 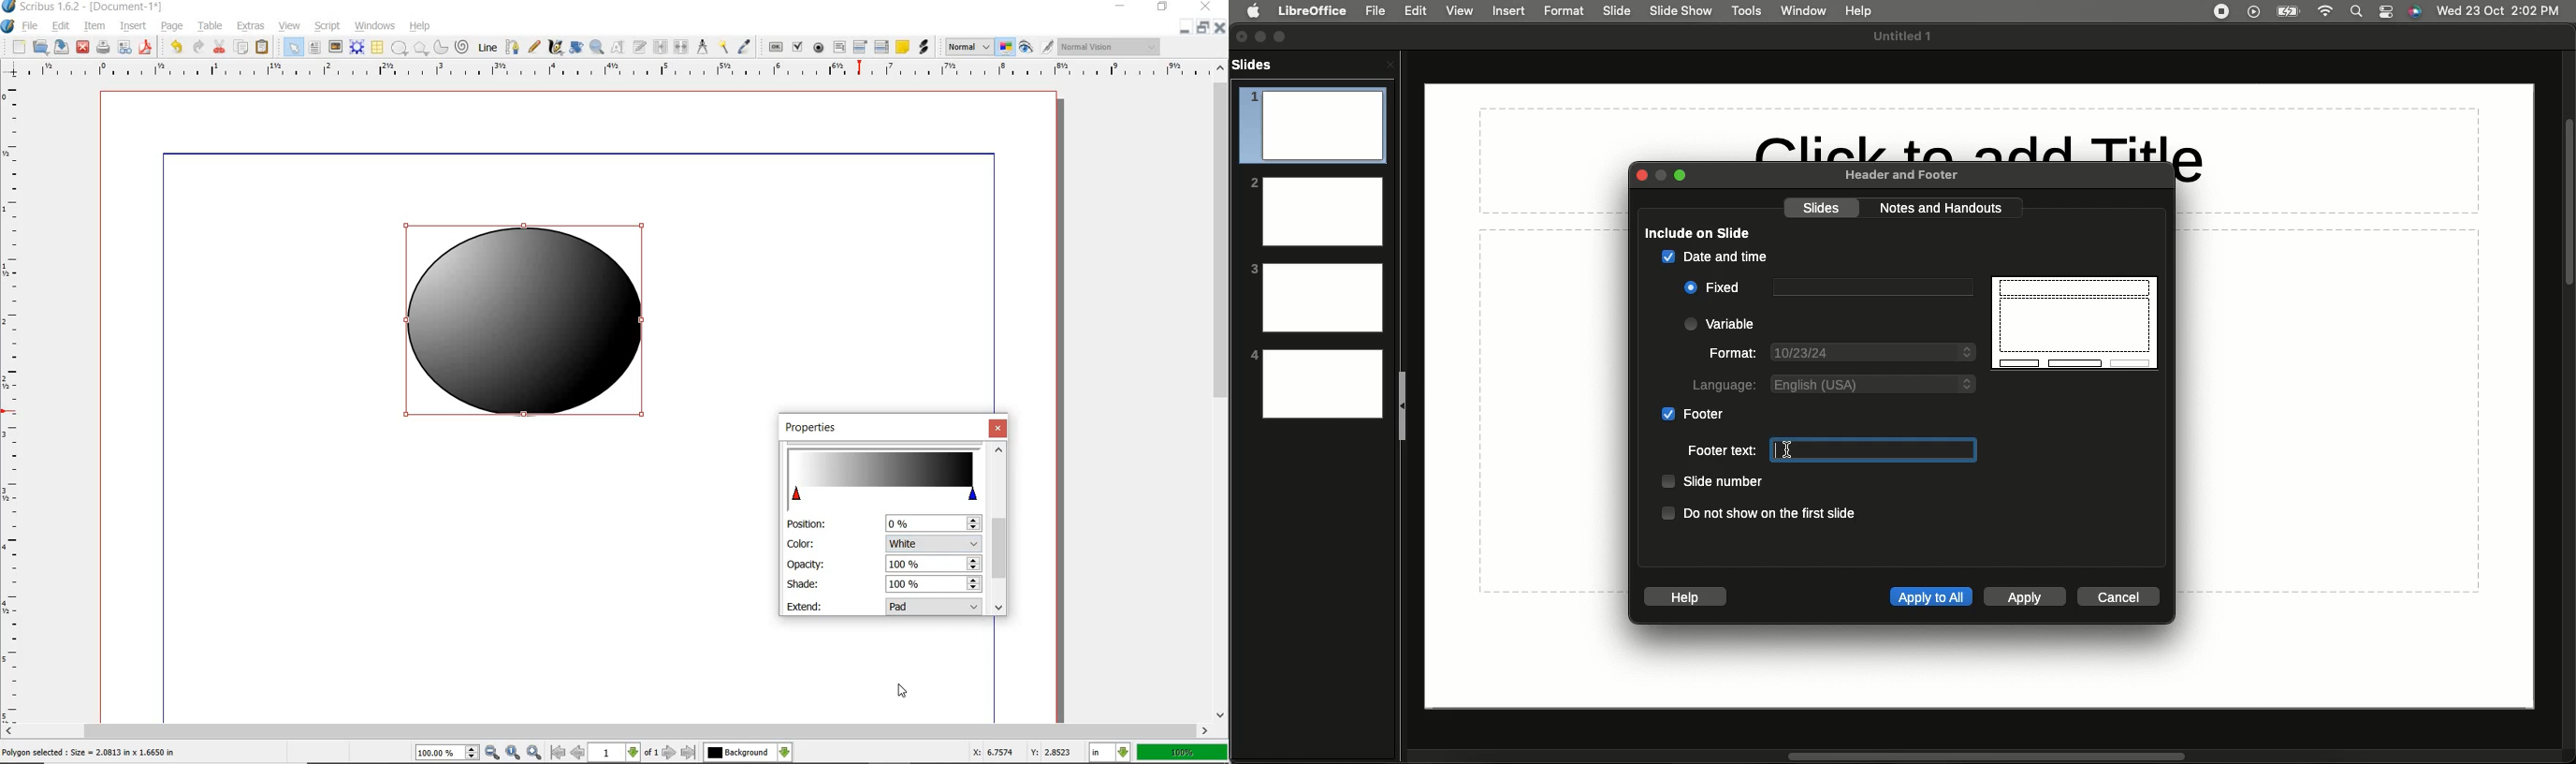 I want to click on Window, so click(x=1800, y=10).